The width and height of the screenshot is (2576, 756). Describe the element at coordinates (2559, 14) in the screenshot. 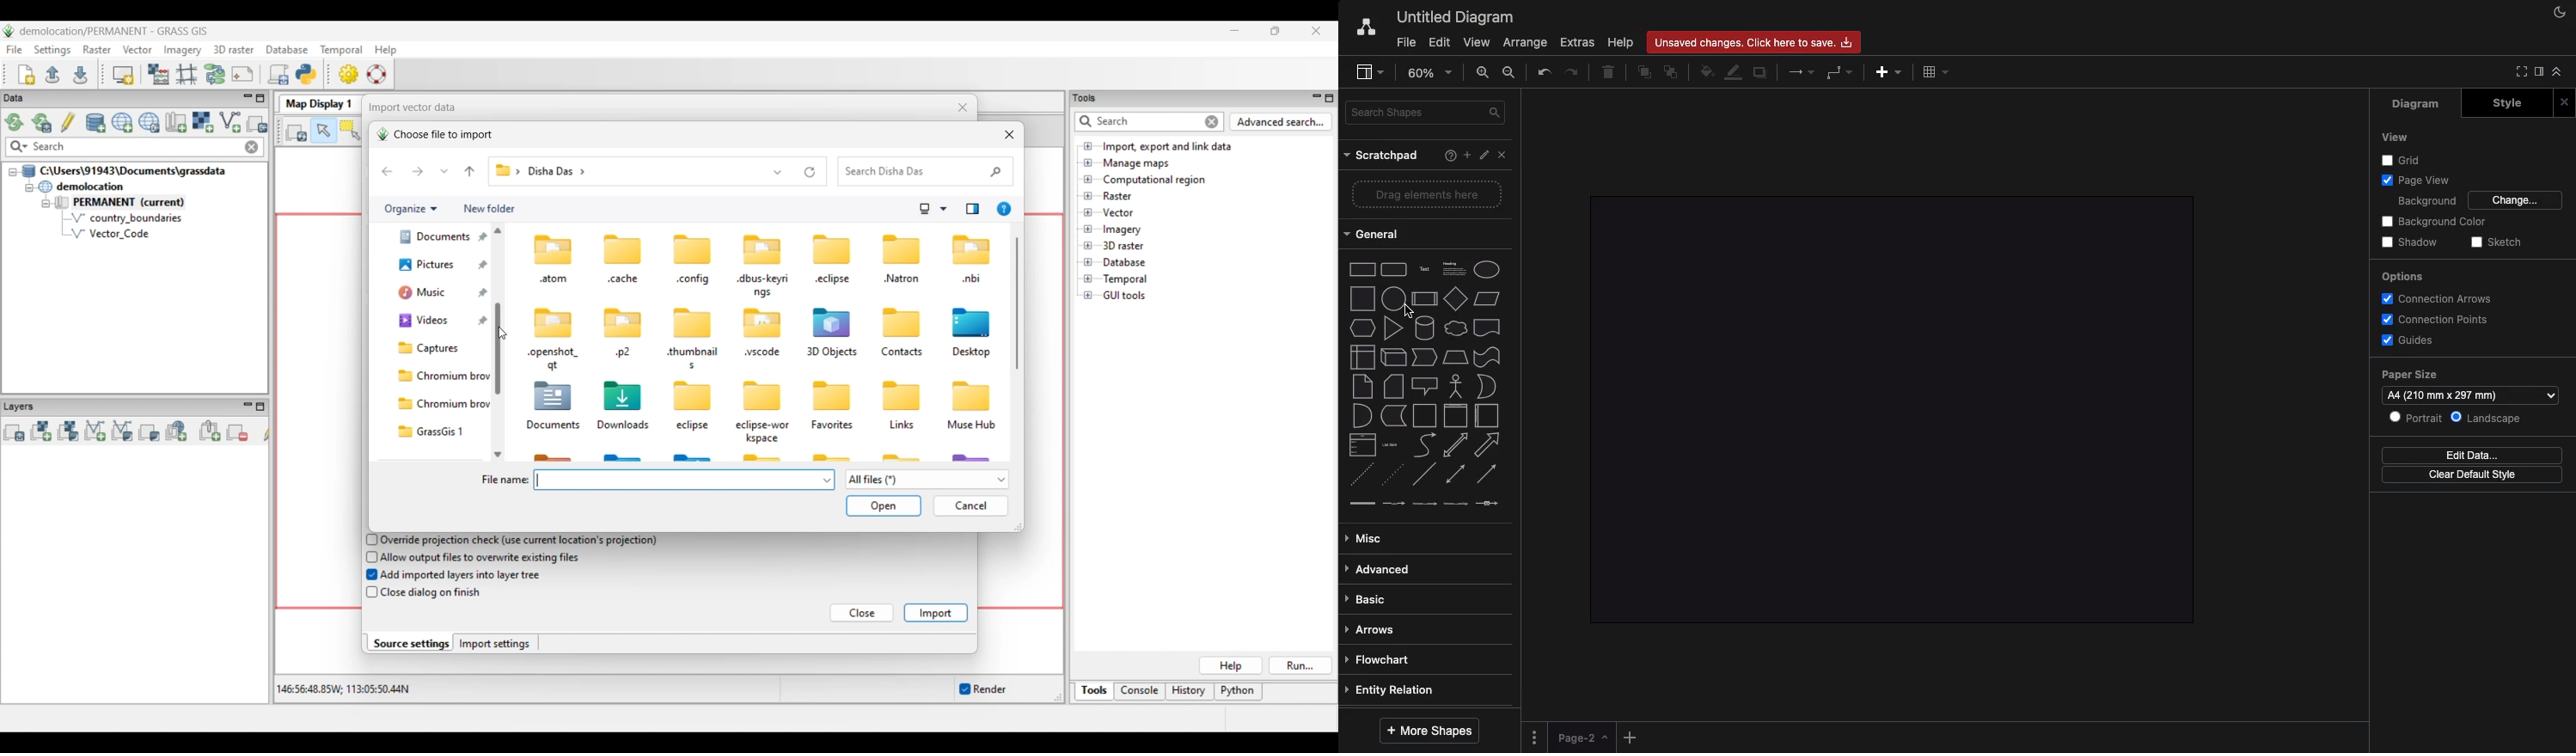

I see `Night mode` at that location.